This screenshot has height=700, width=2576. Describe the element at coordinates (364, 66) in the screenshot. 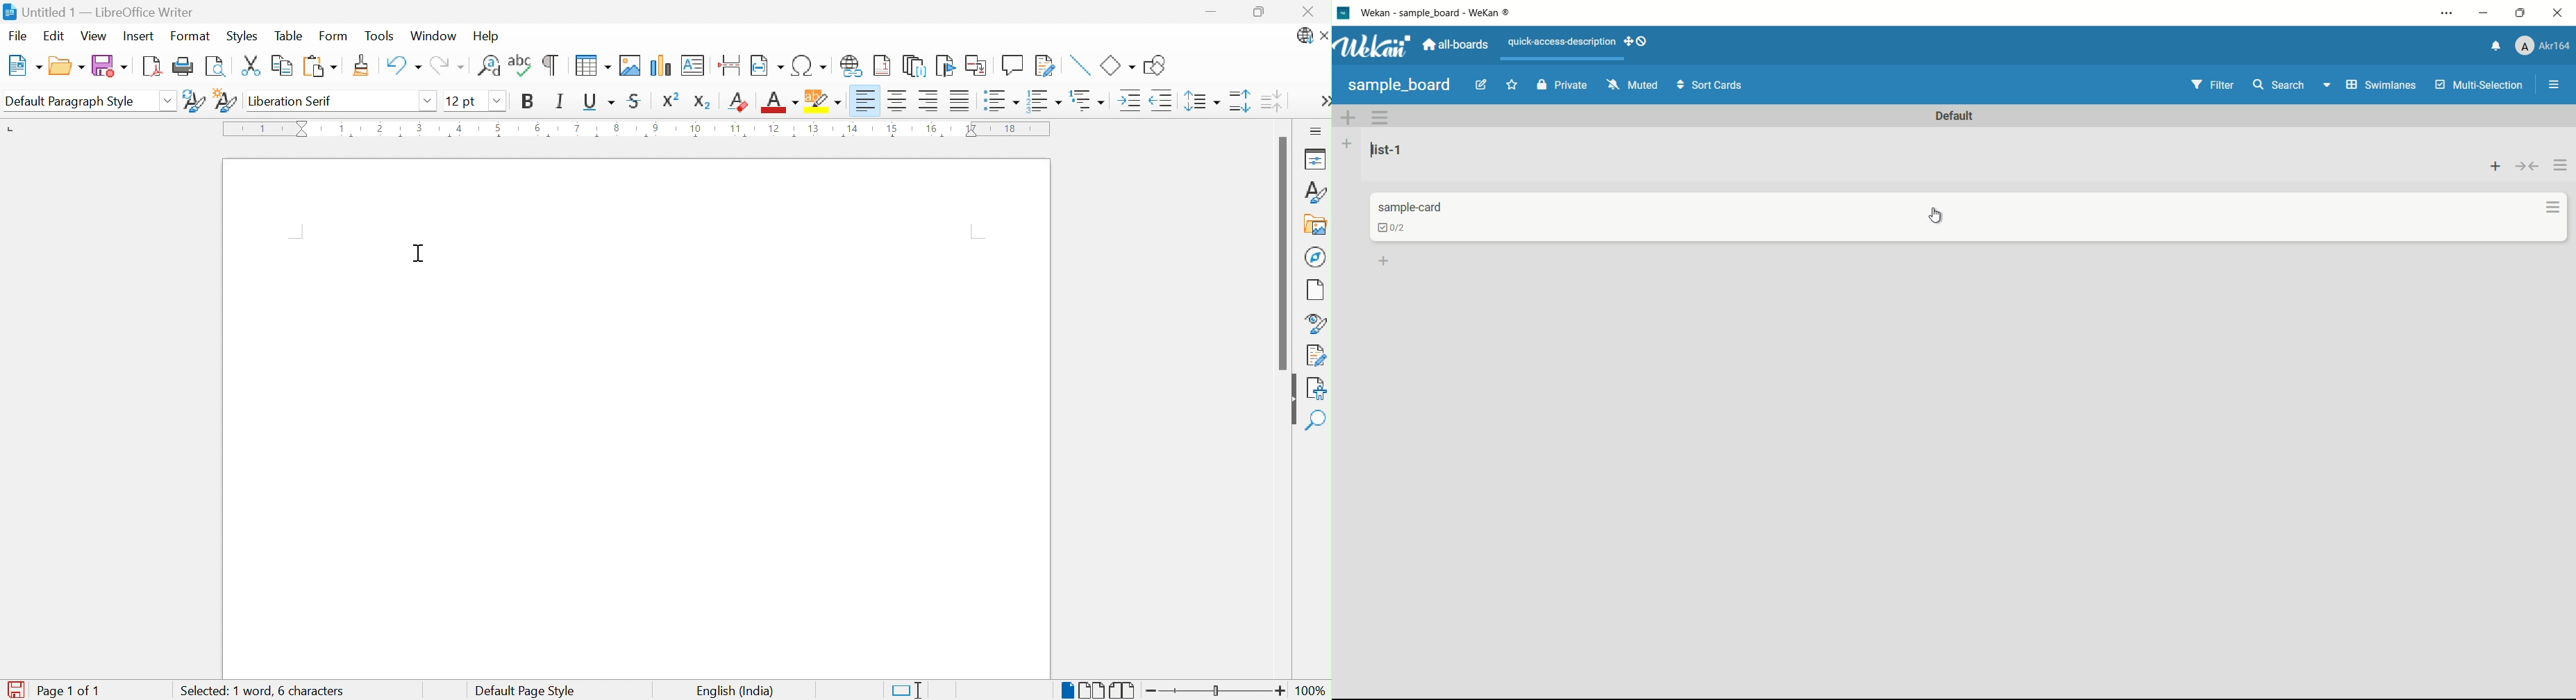

I see `Clone Formatting` at that location.